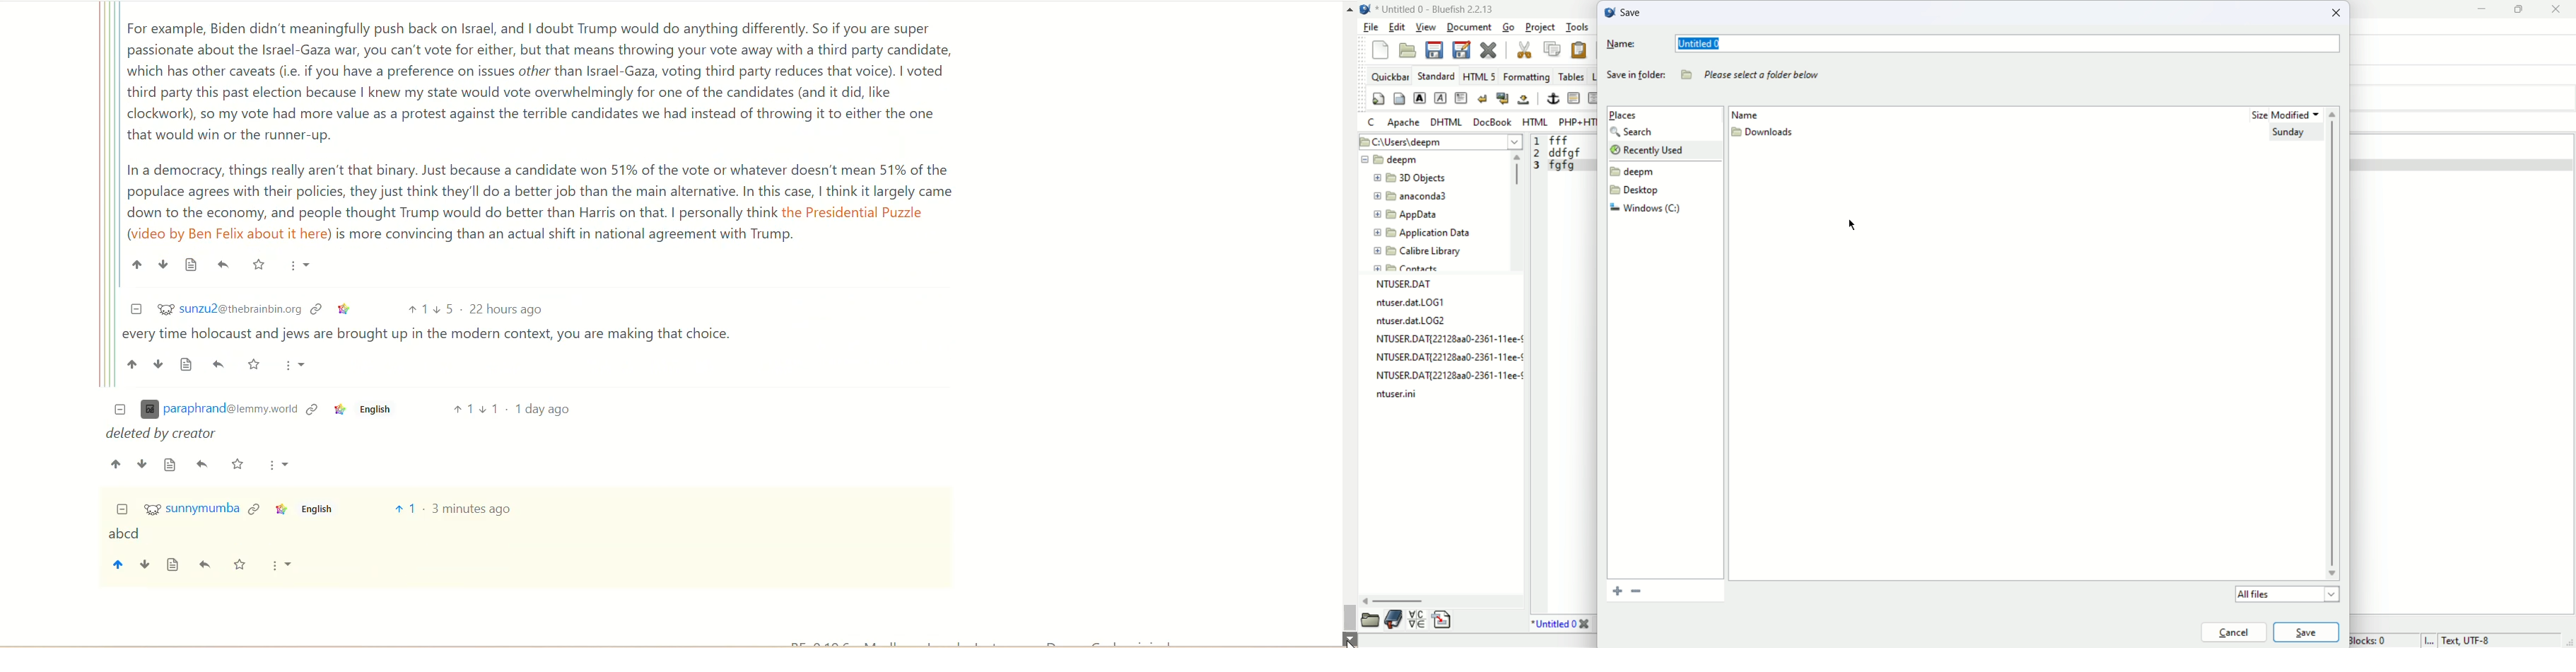  I want to click on Link, so click(344, 309).